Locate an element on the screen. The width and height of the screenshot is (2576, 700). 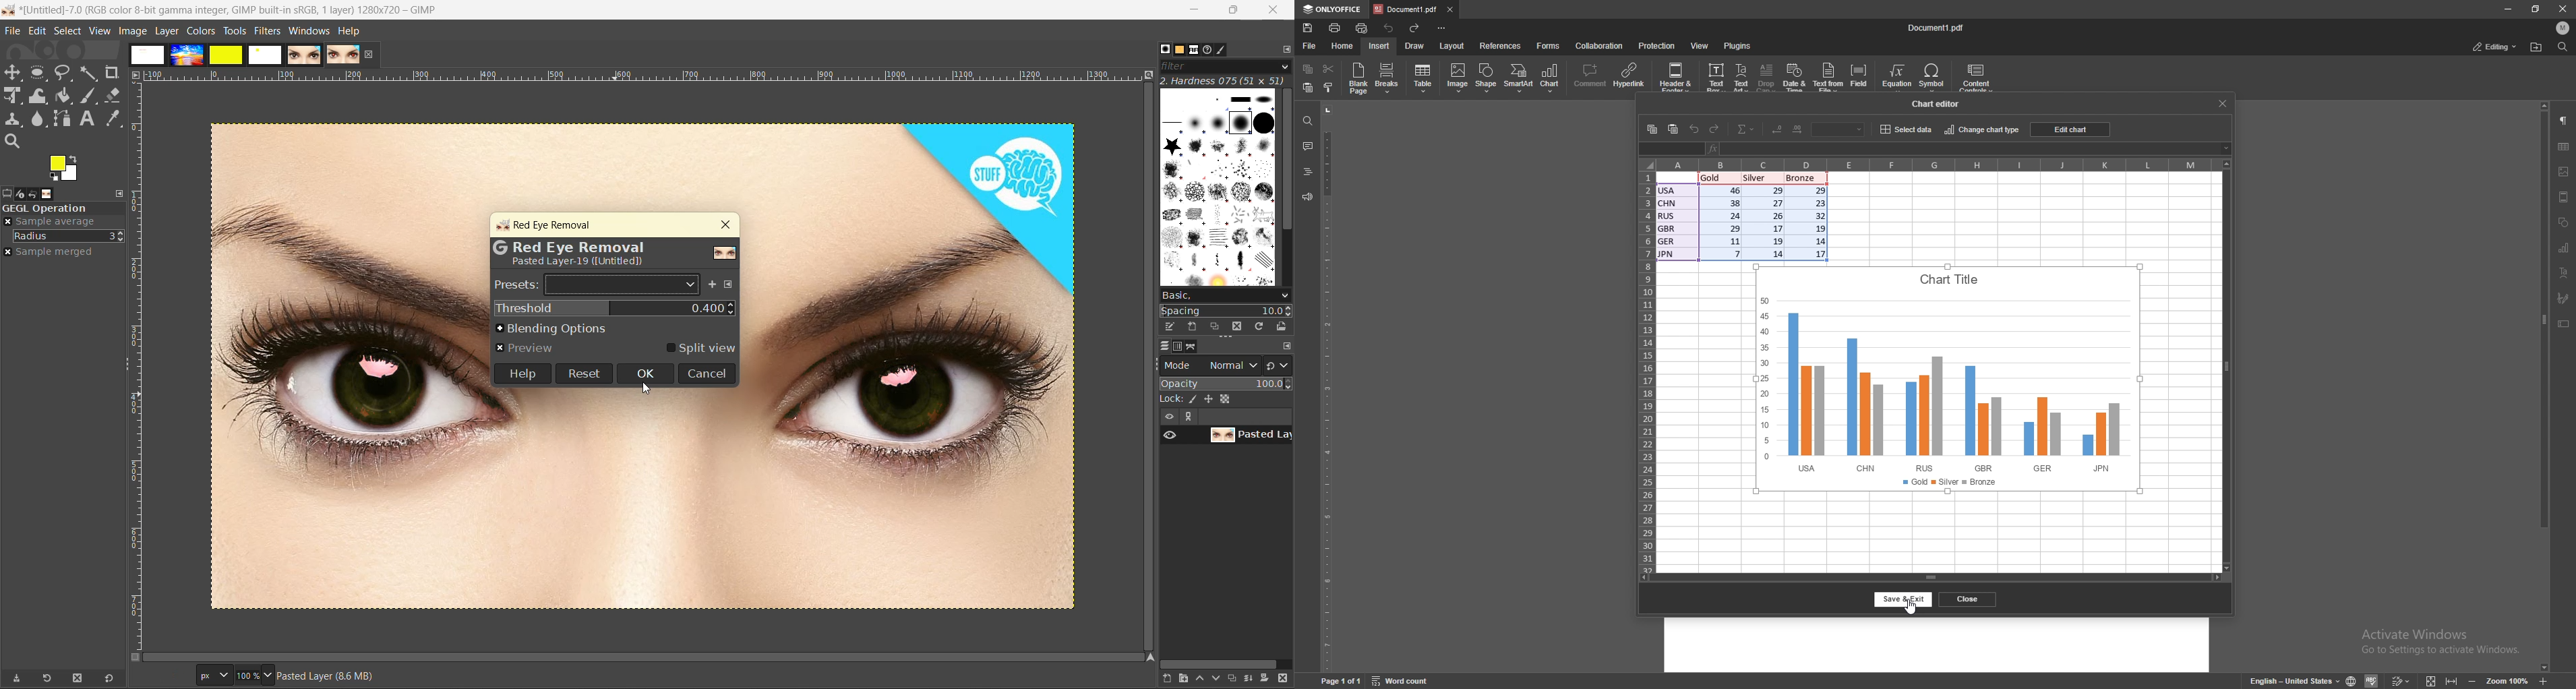
create a new layer is located at coordinates (1160, 680).